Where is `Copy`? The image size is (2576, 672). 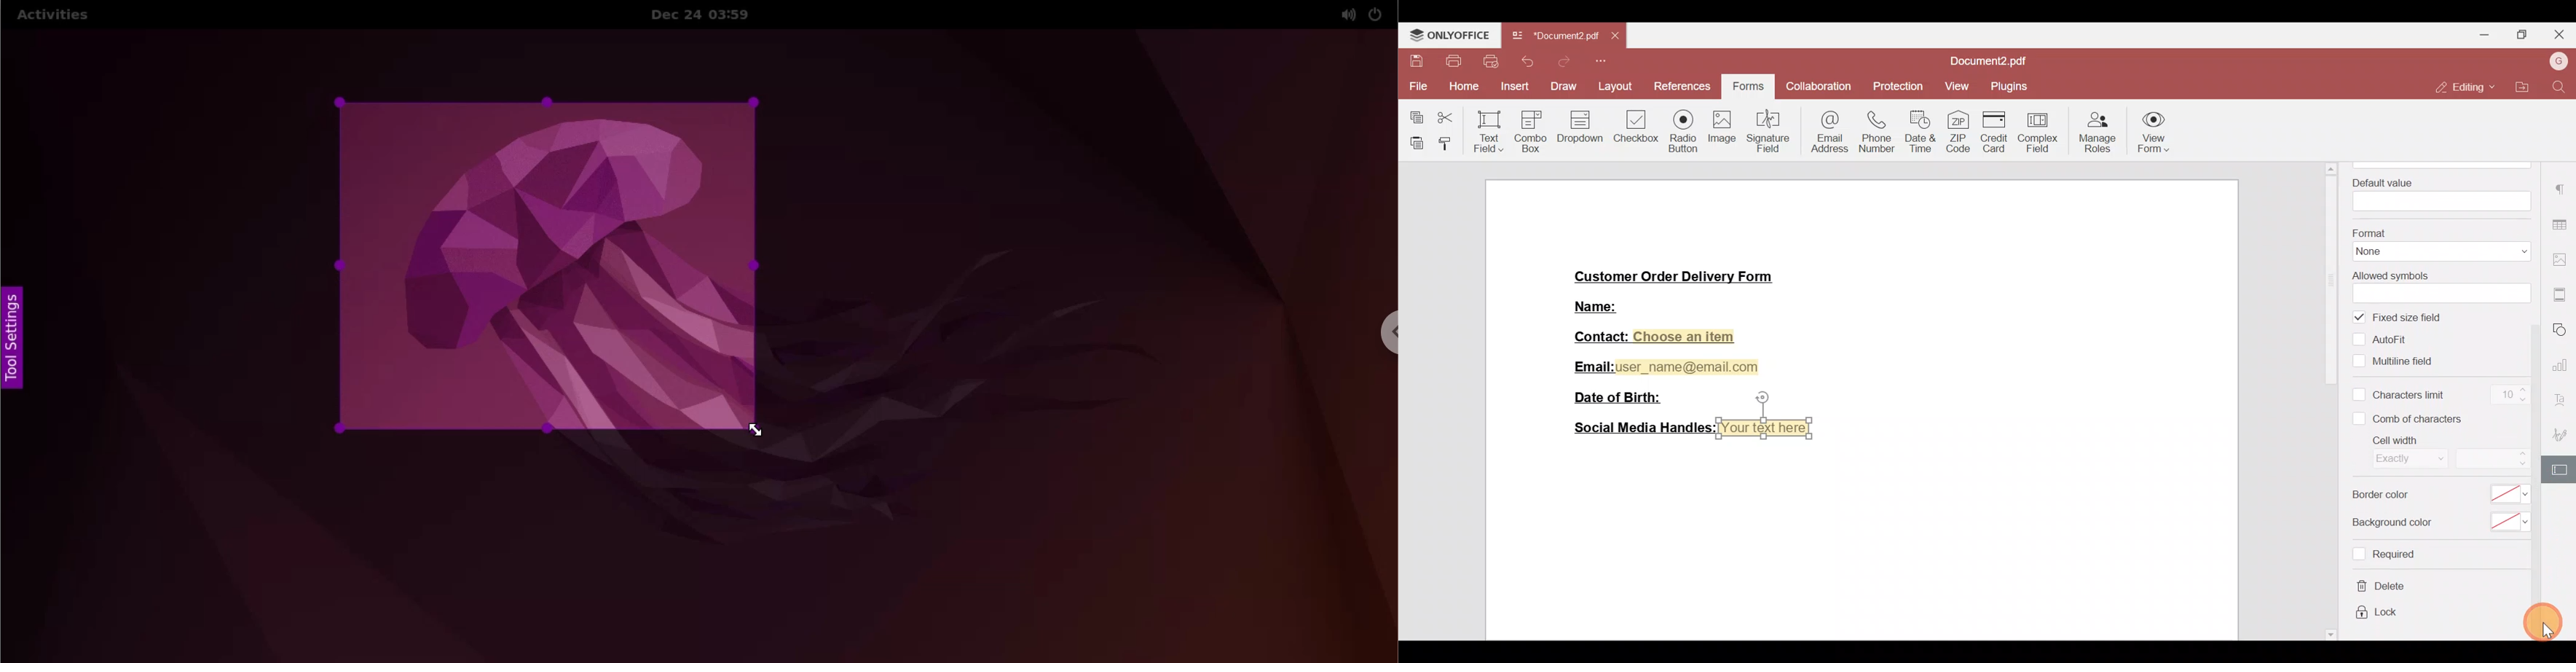 Copy is located at coordinates (1412, 115).